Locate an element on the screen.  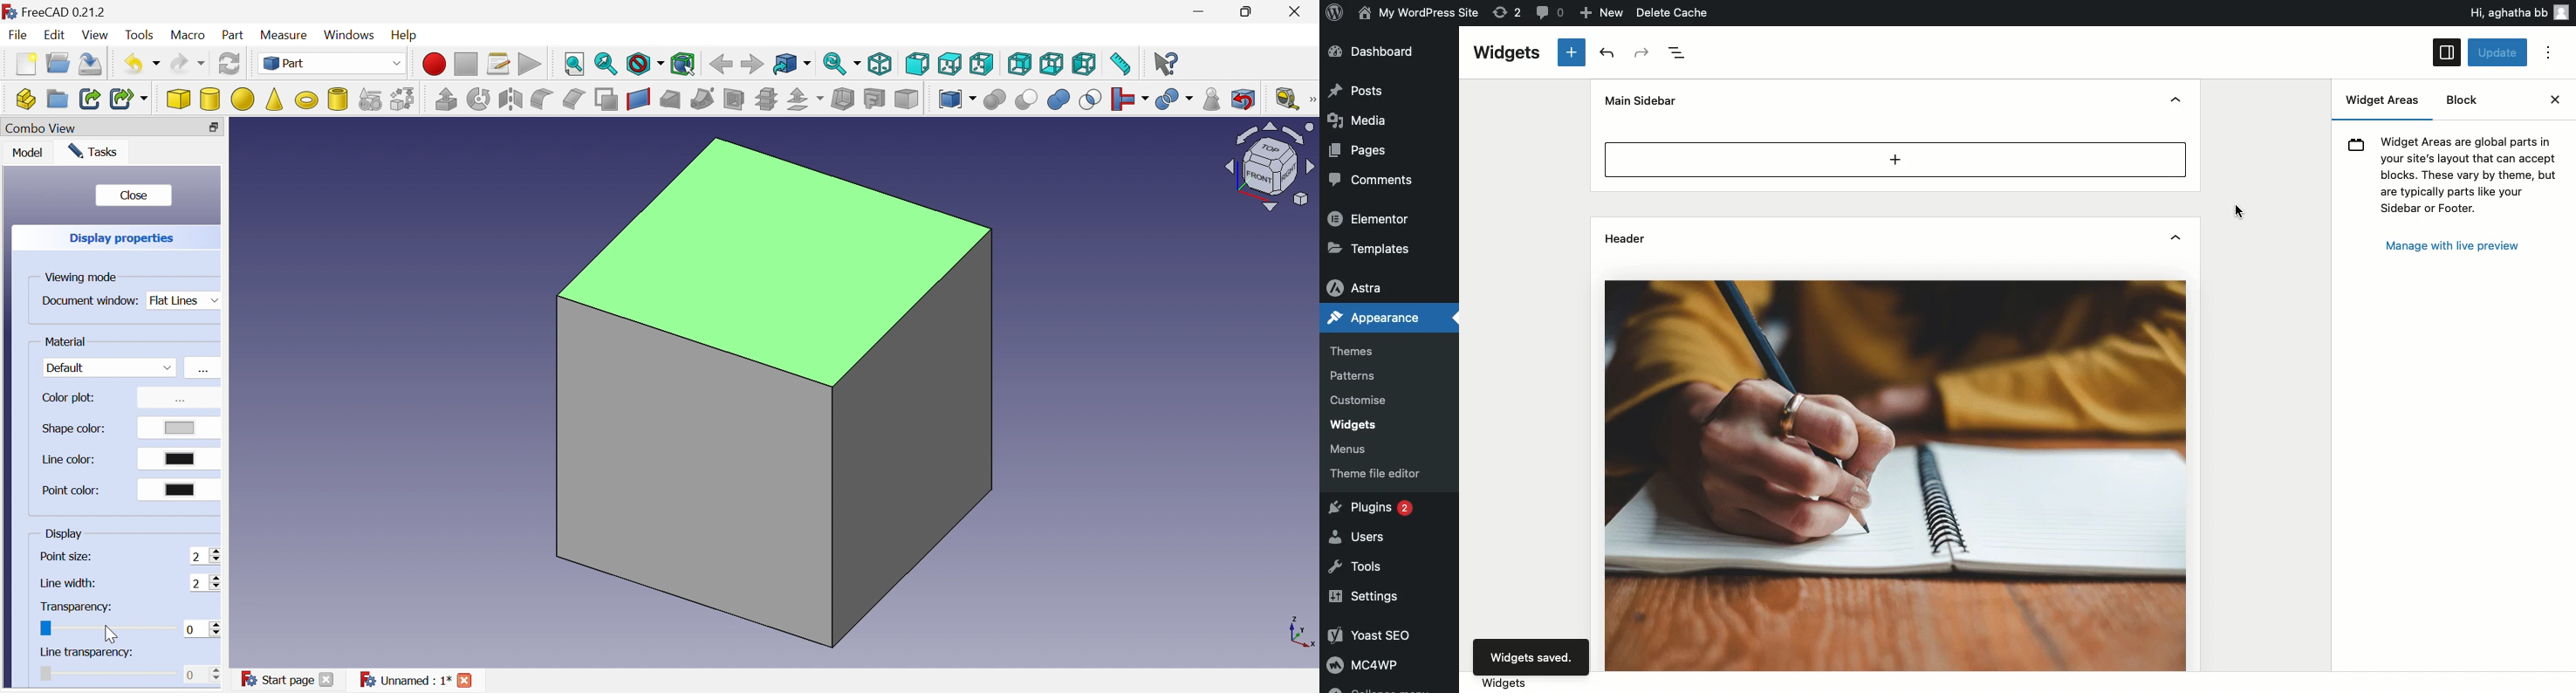
Cylinder is located at coordinates (210, 100).